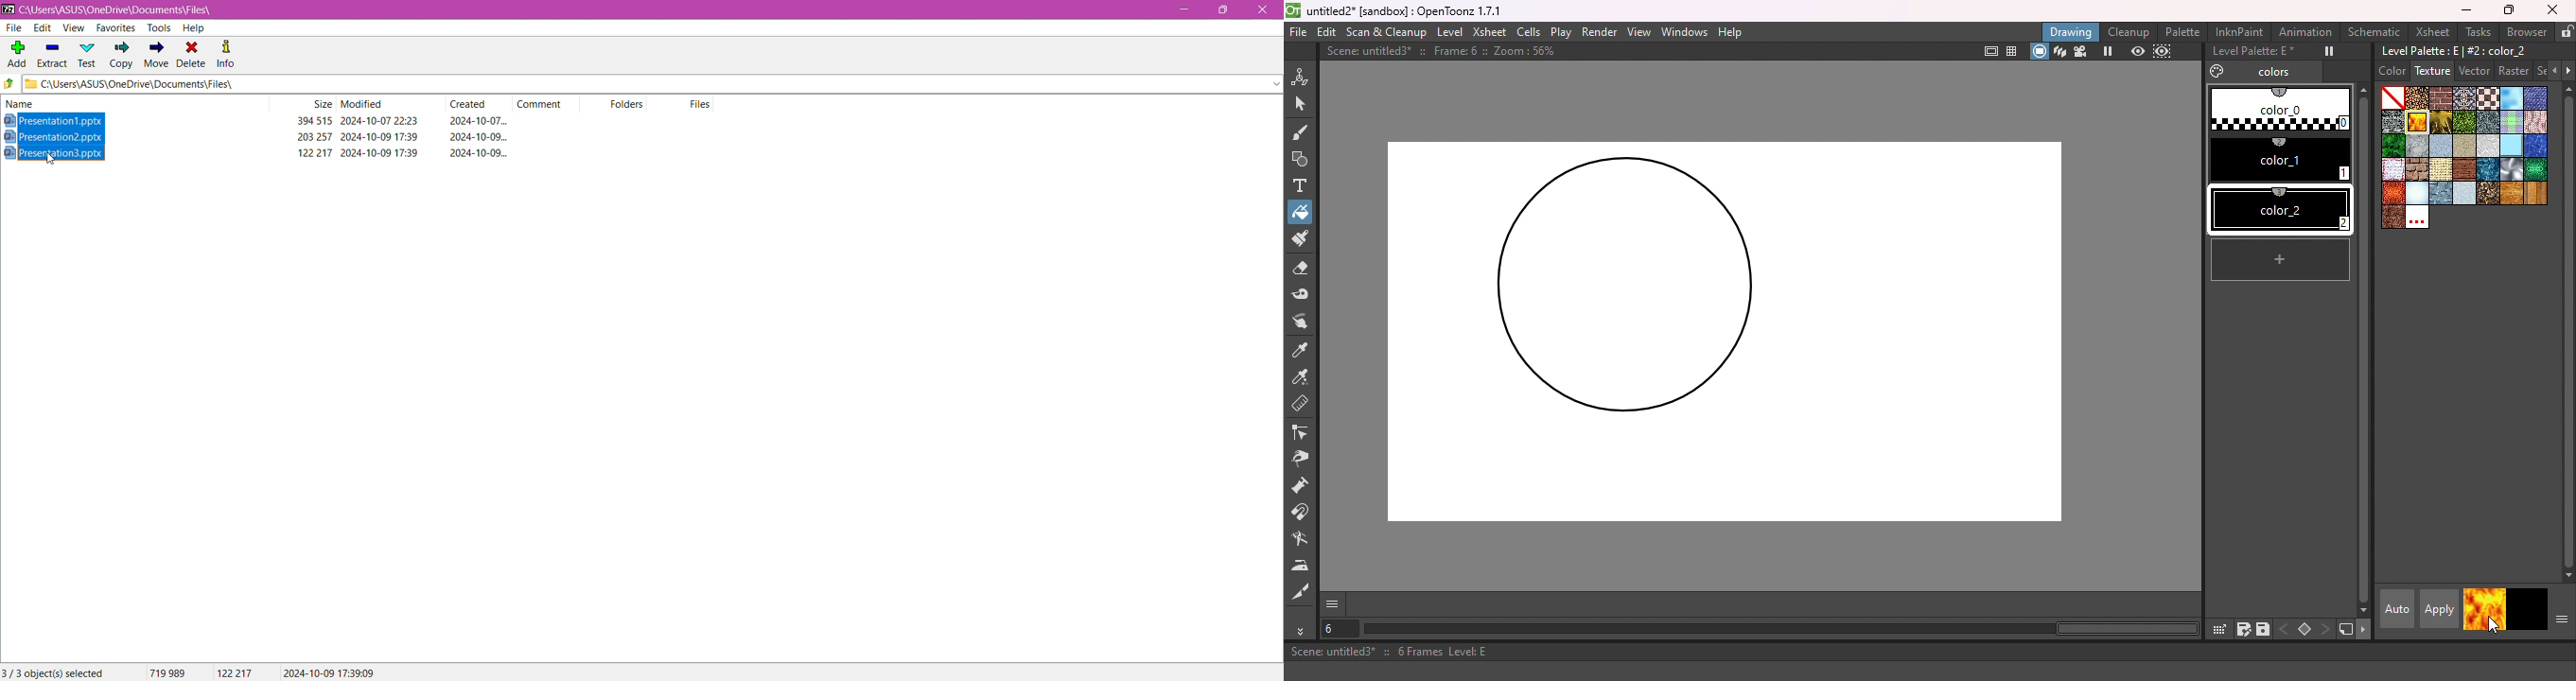  Describe the element at coordinates (1319, 213) in the screenshot. I see `Cursor` at that location.